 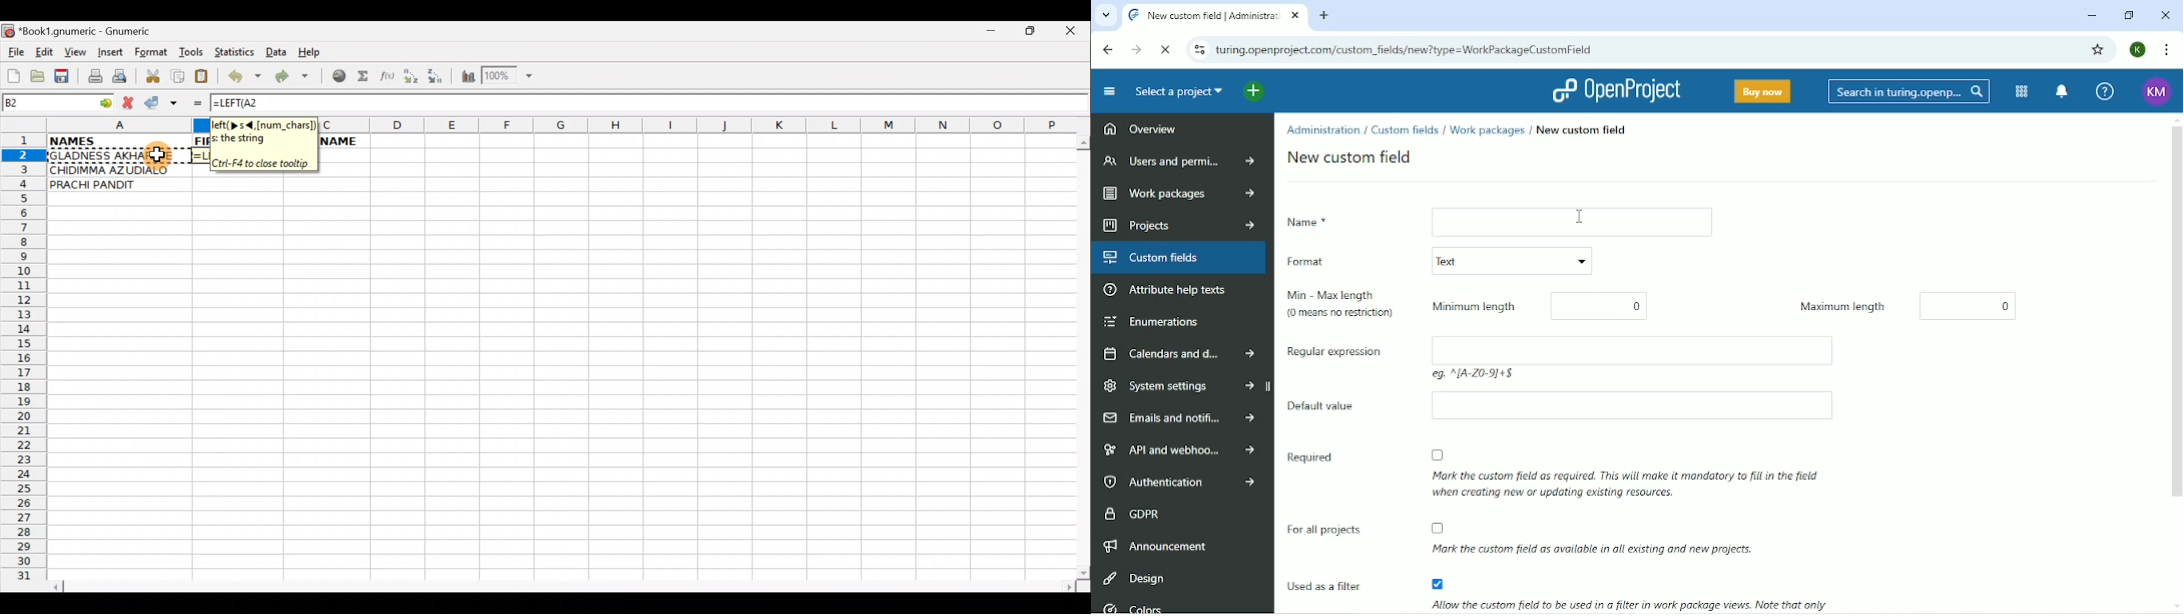 What do you see at coordinates (2137, 49) in the screenshot?
I see `Account` at bounding box center [2137, 49].